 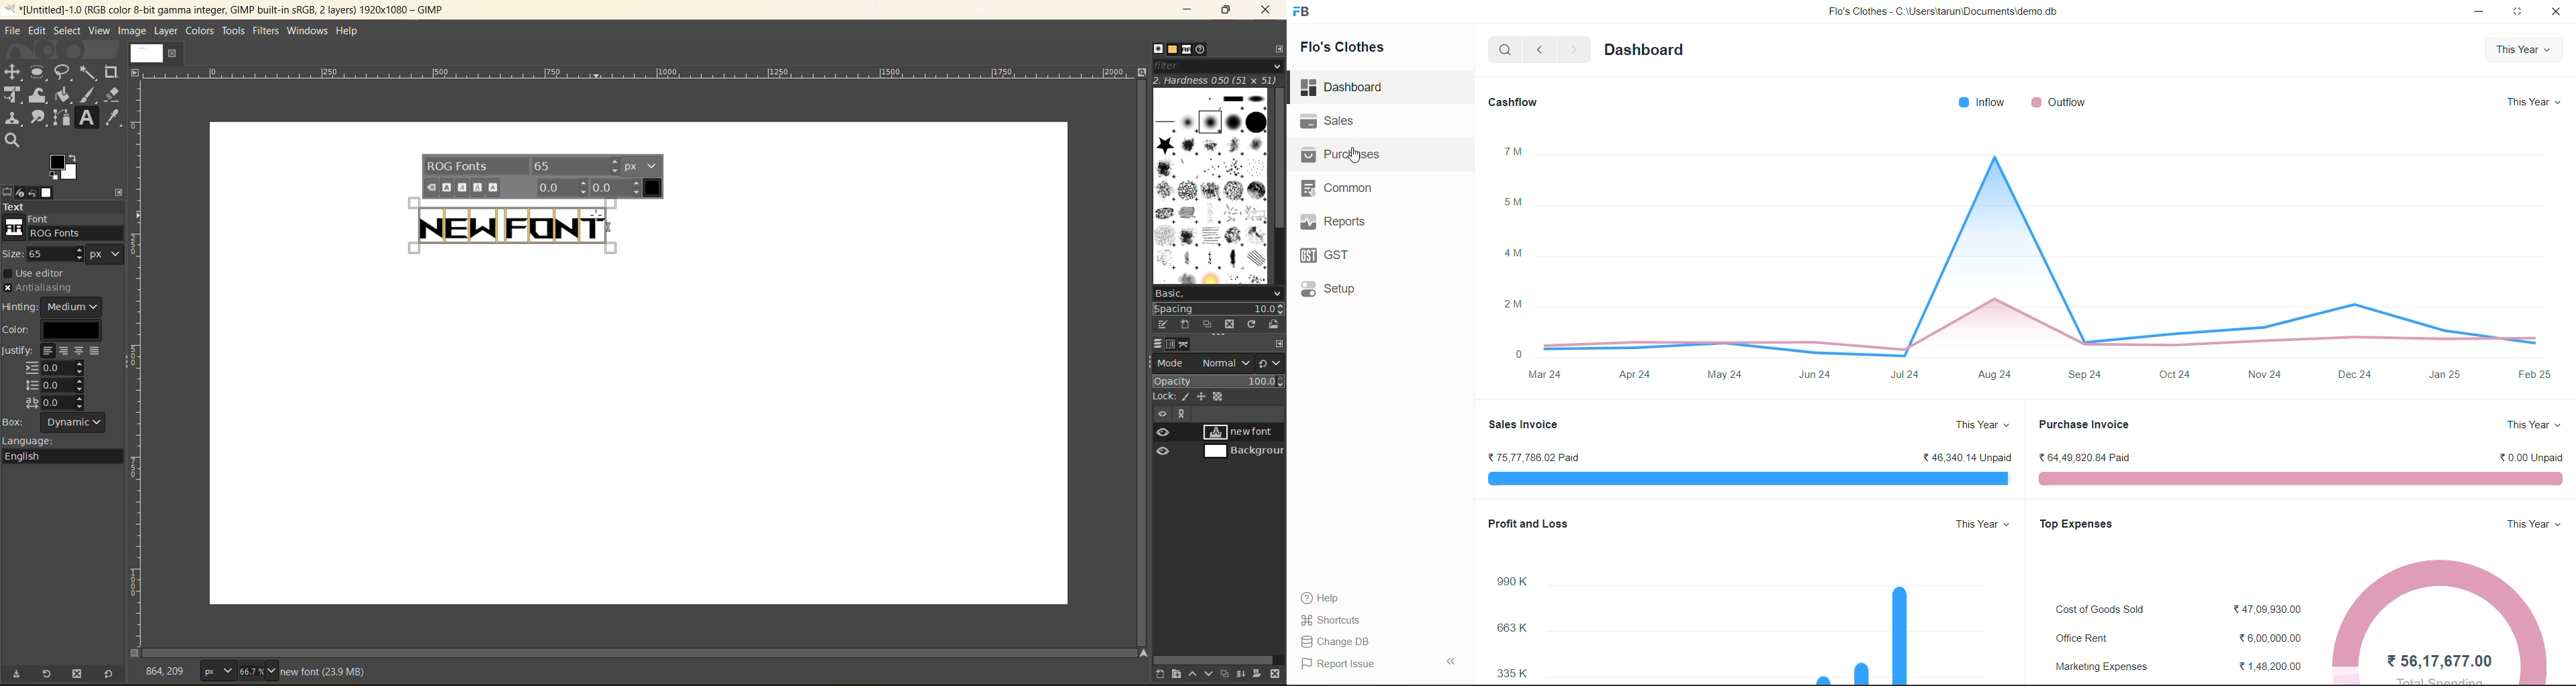 What do you see at coordinates (1978, 524) in the screenshot?
I see `This Year` at bounding box center [1978, 524].